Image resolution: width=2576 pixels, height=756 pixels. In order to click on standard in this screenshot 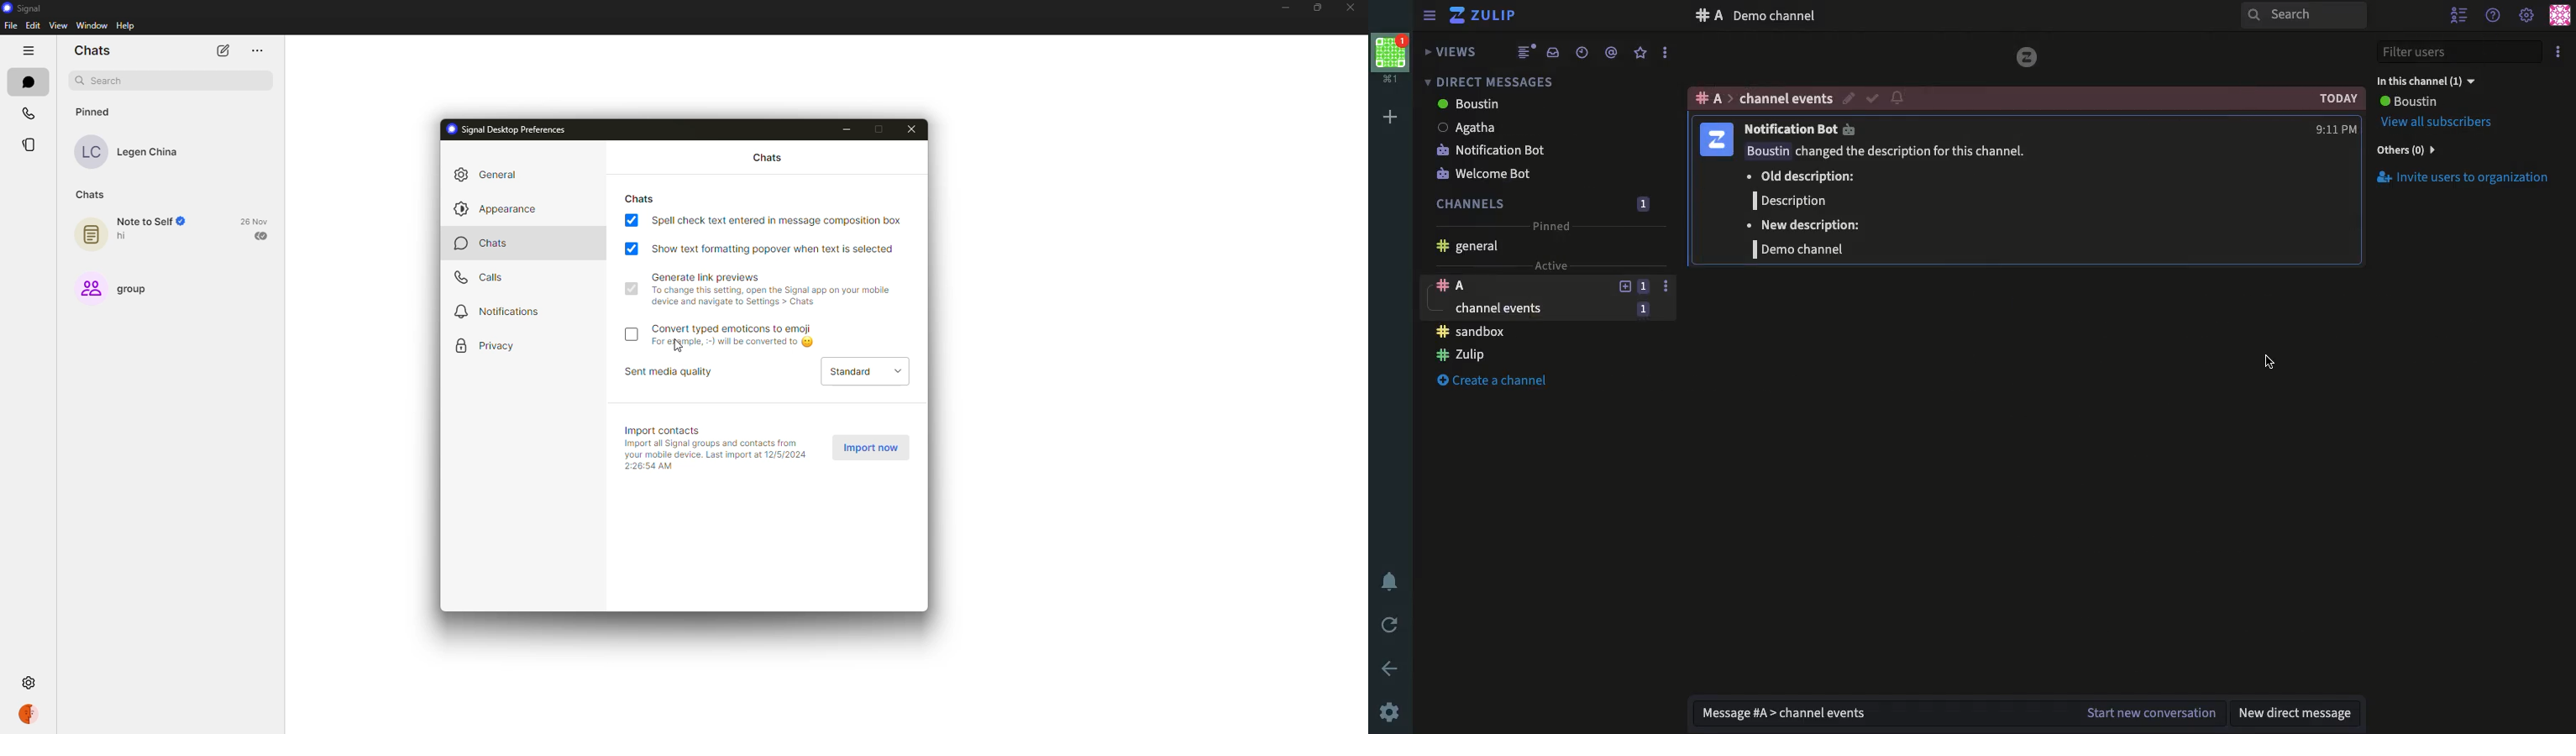, I will do `click(867, 373)`.